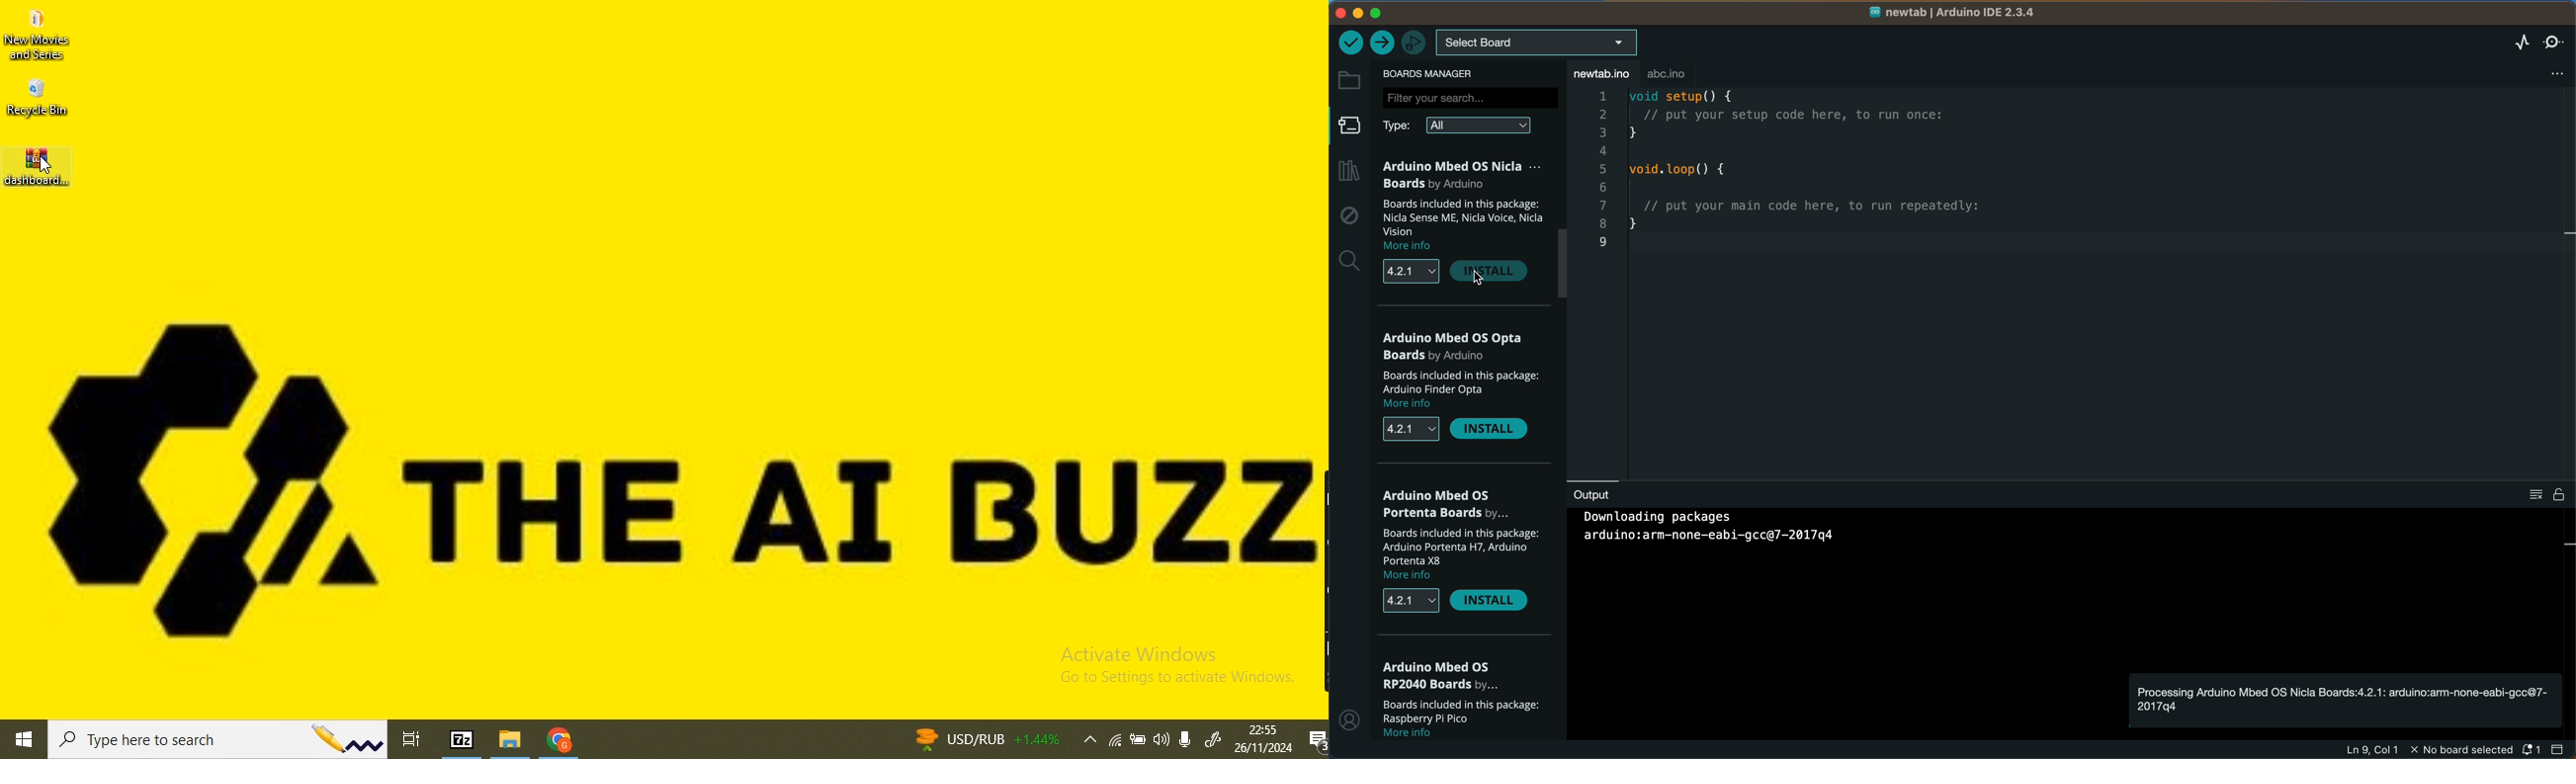 This screenshot has width=2576, height=784. What do you see at coordinates (1162, 739) in the screenshot?
I see `volume` at bounding box center [1162, 739].